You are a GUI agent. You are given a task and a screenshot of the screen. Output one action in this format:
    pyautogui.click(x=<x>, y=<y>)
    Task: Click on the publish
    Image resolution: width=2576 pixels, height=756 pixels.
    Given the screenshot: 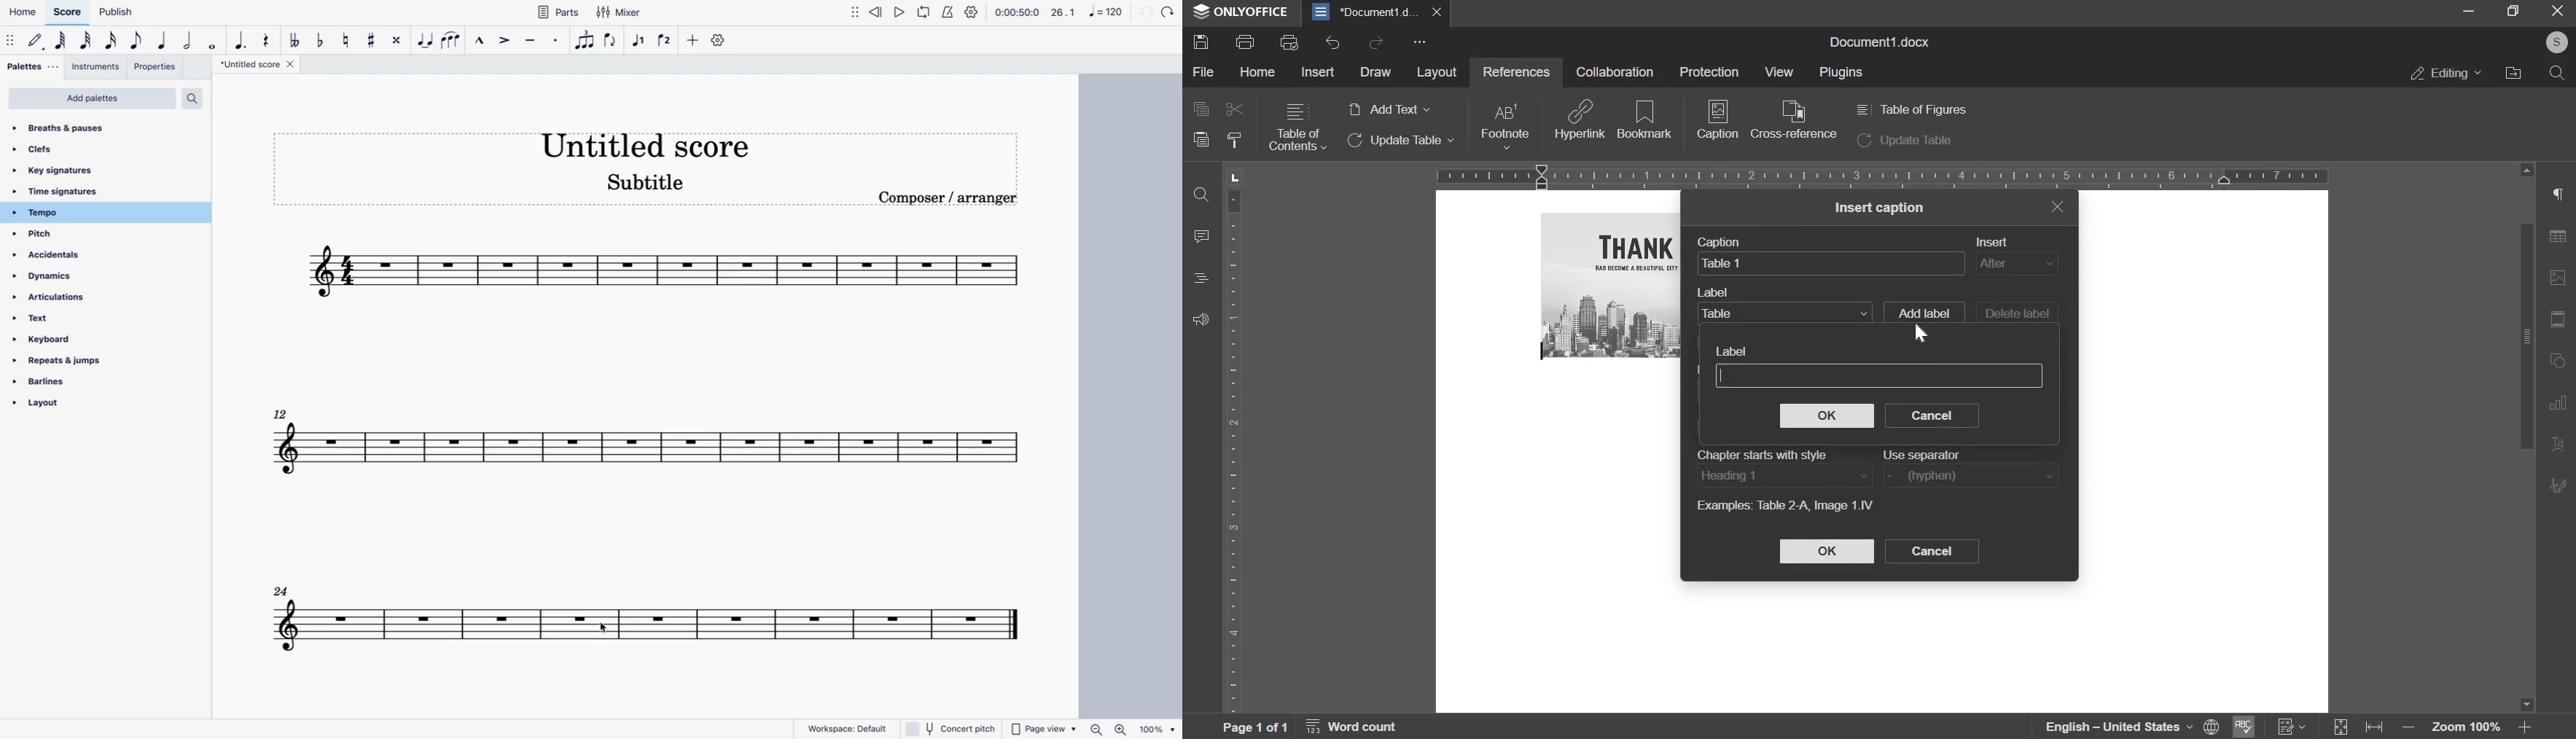 What is the action you would take?
    pyautogui.click(x=115, y=13)
    